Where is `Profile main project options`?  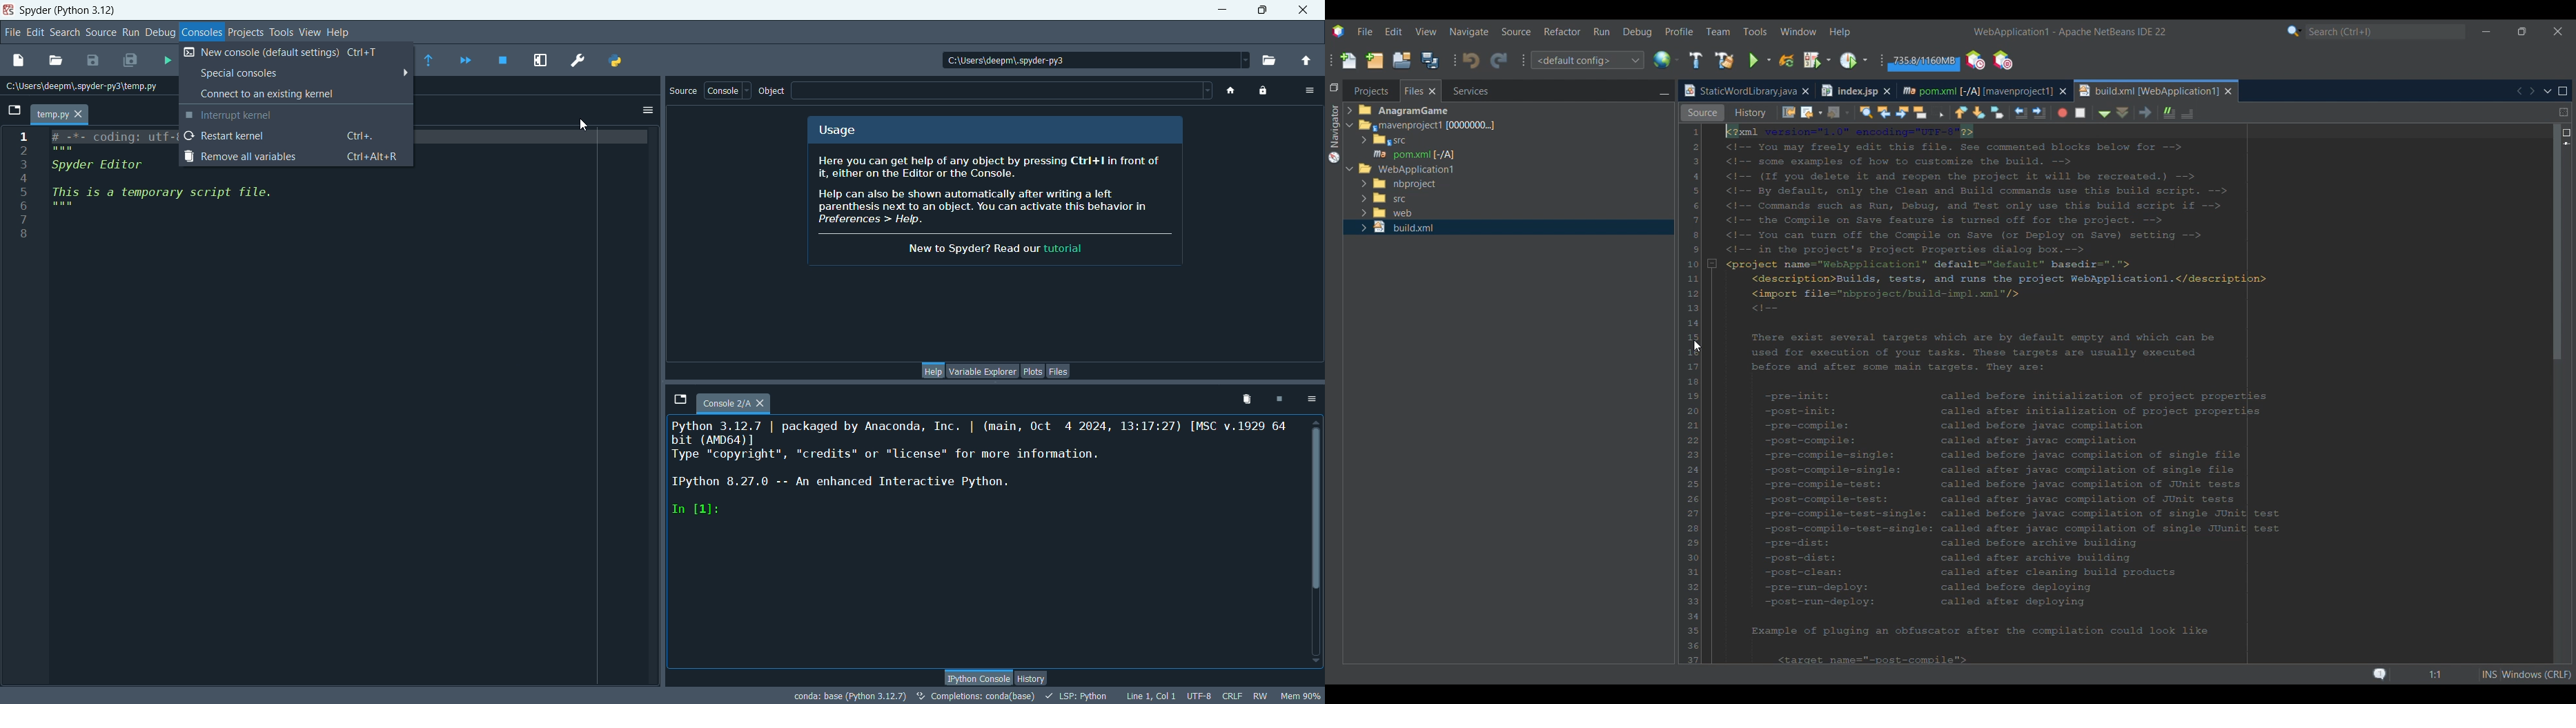 Profile main project options is located at coordinates (1855, 60).